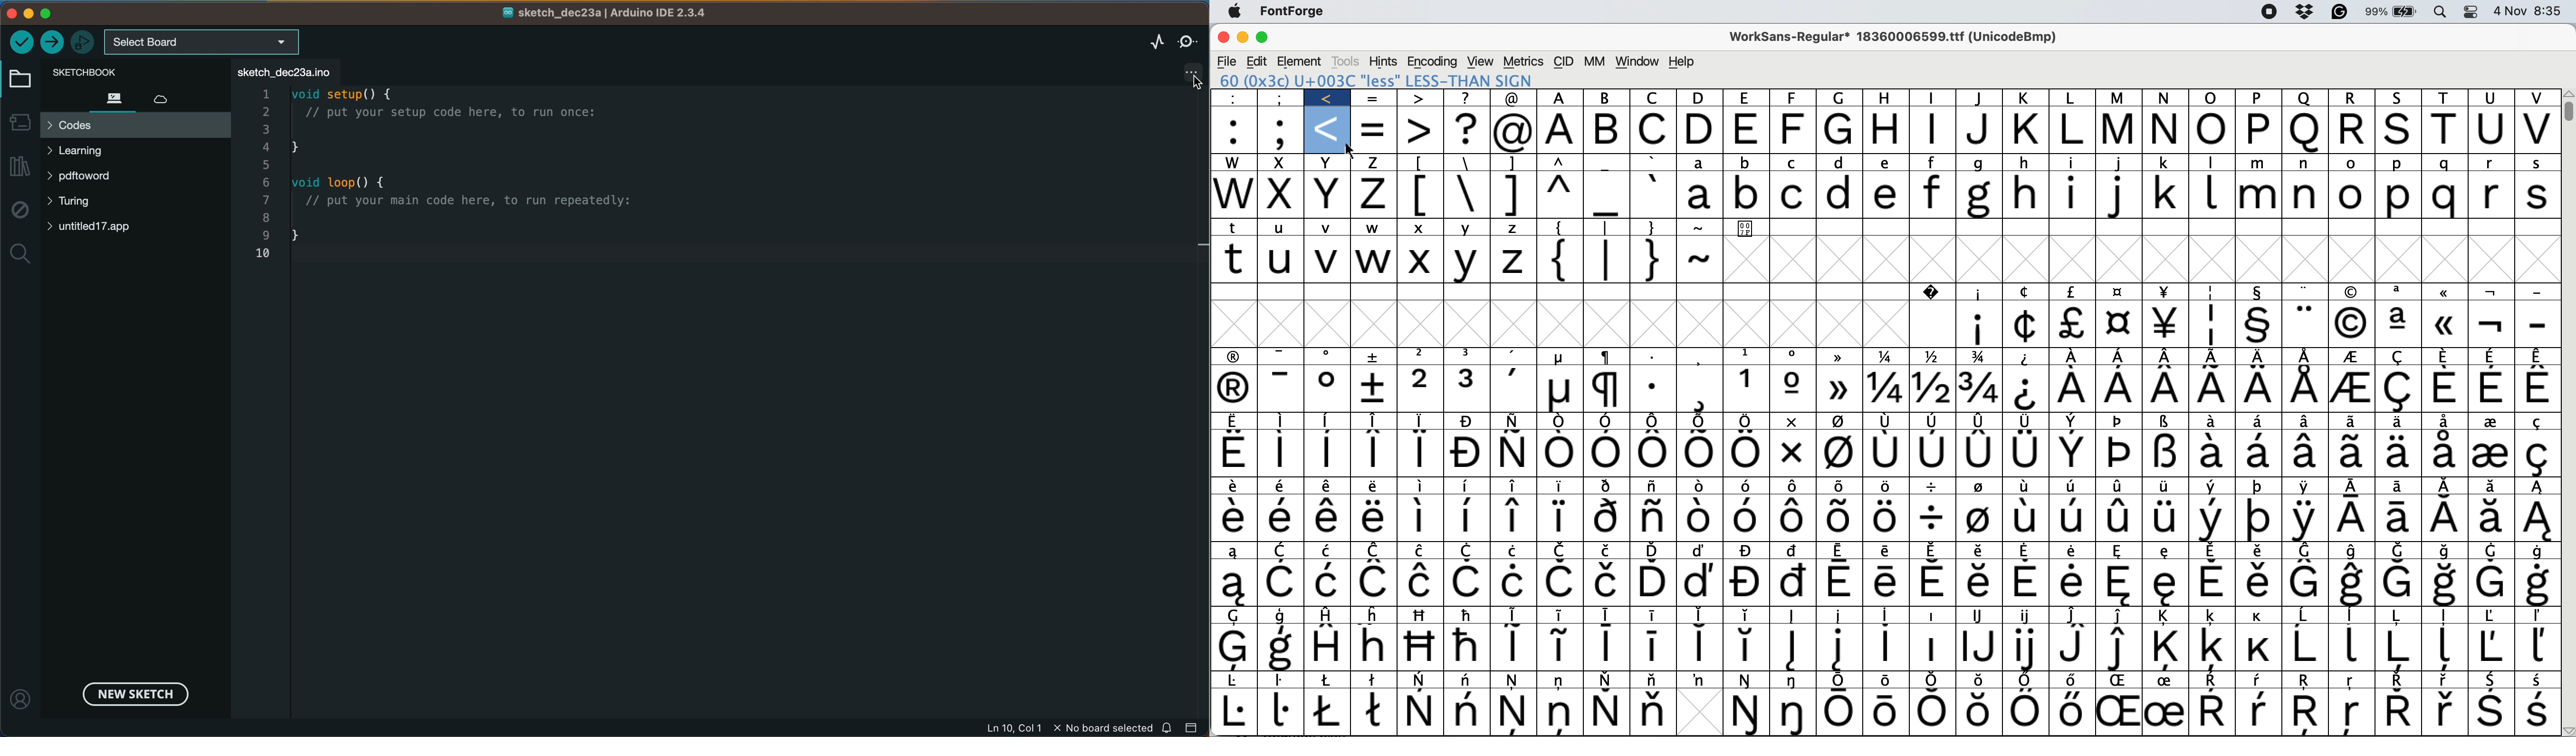 This screenshot has height=756, width=2576. What do you see at coordinates (1515, 549) in the screenshot?
I see `Symbol` at bounding box center [1515, 549].